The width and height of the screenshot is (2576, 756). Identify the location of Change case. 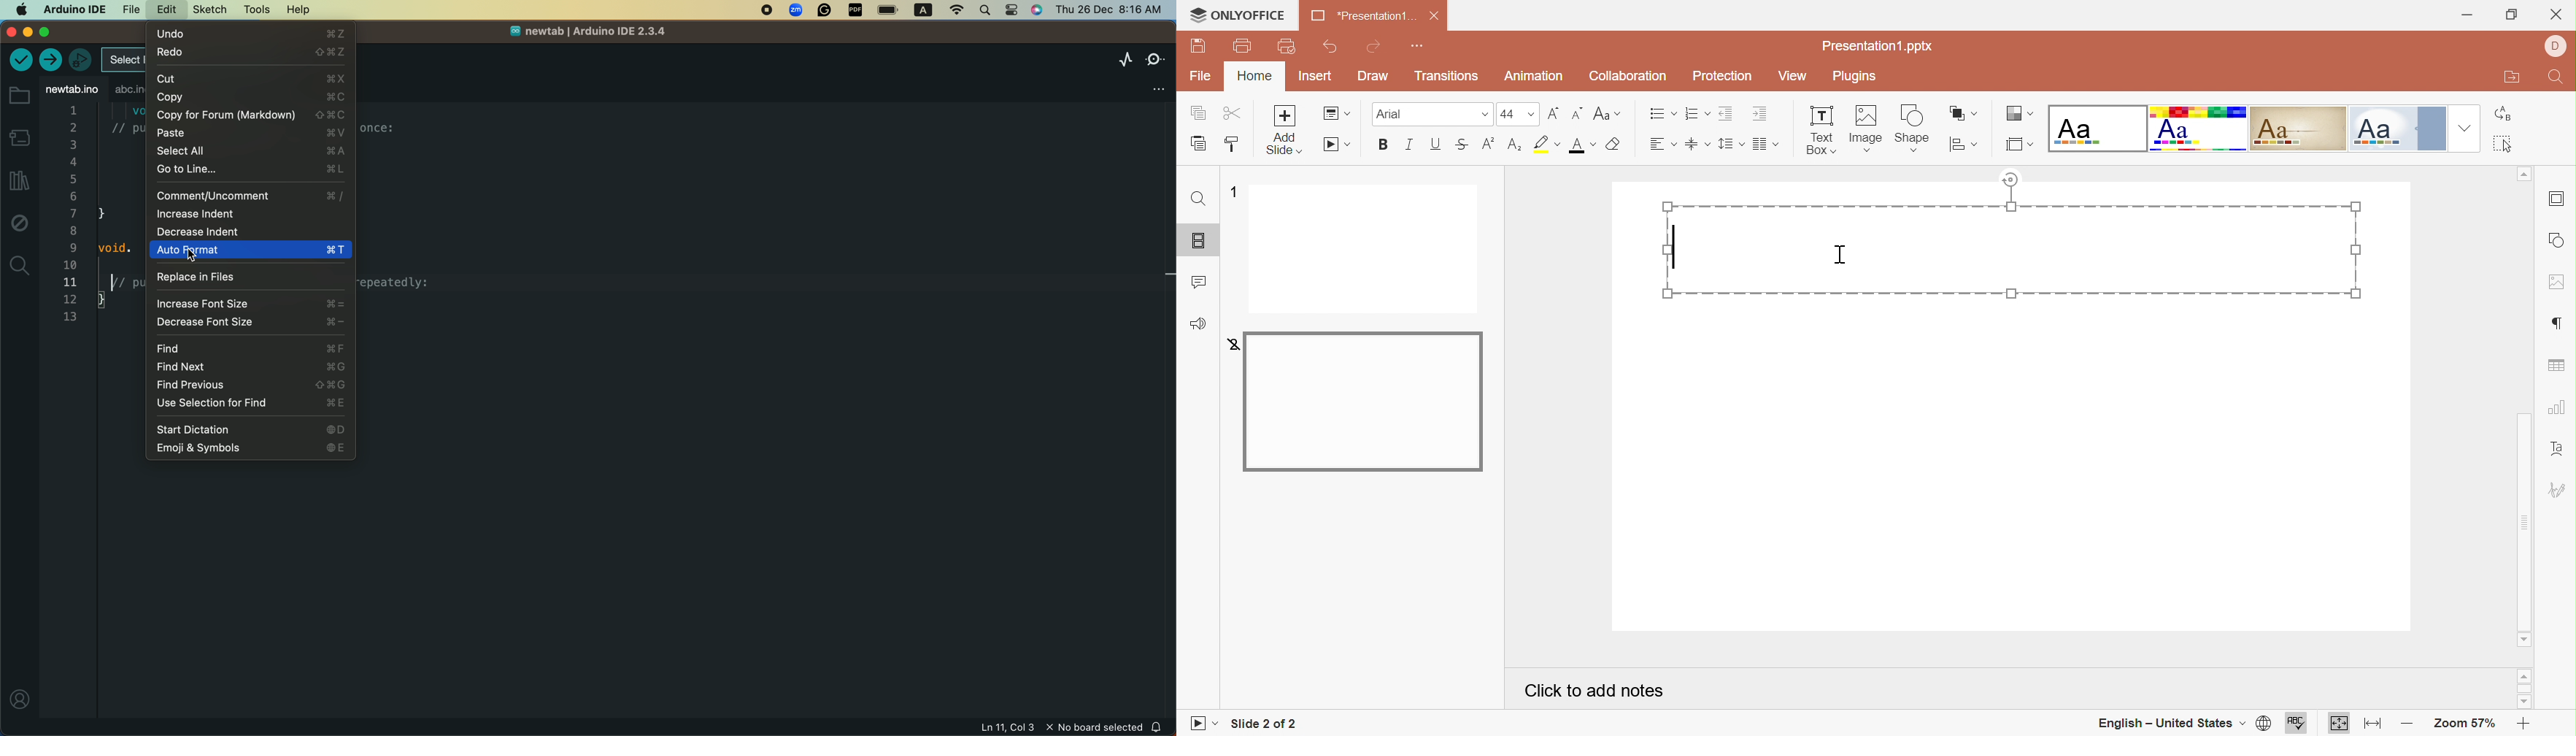
(1608, 113).